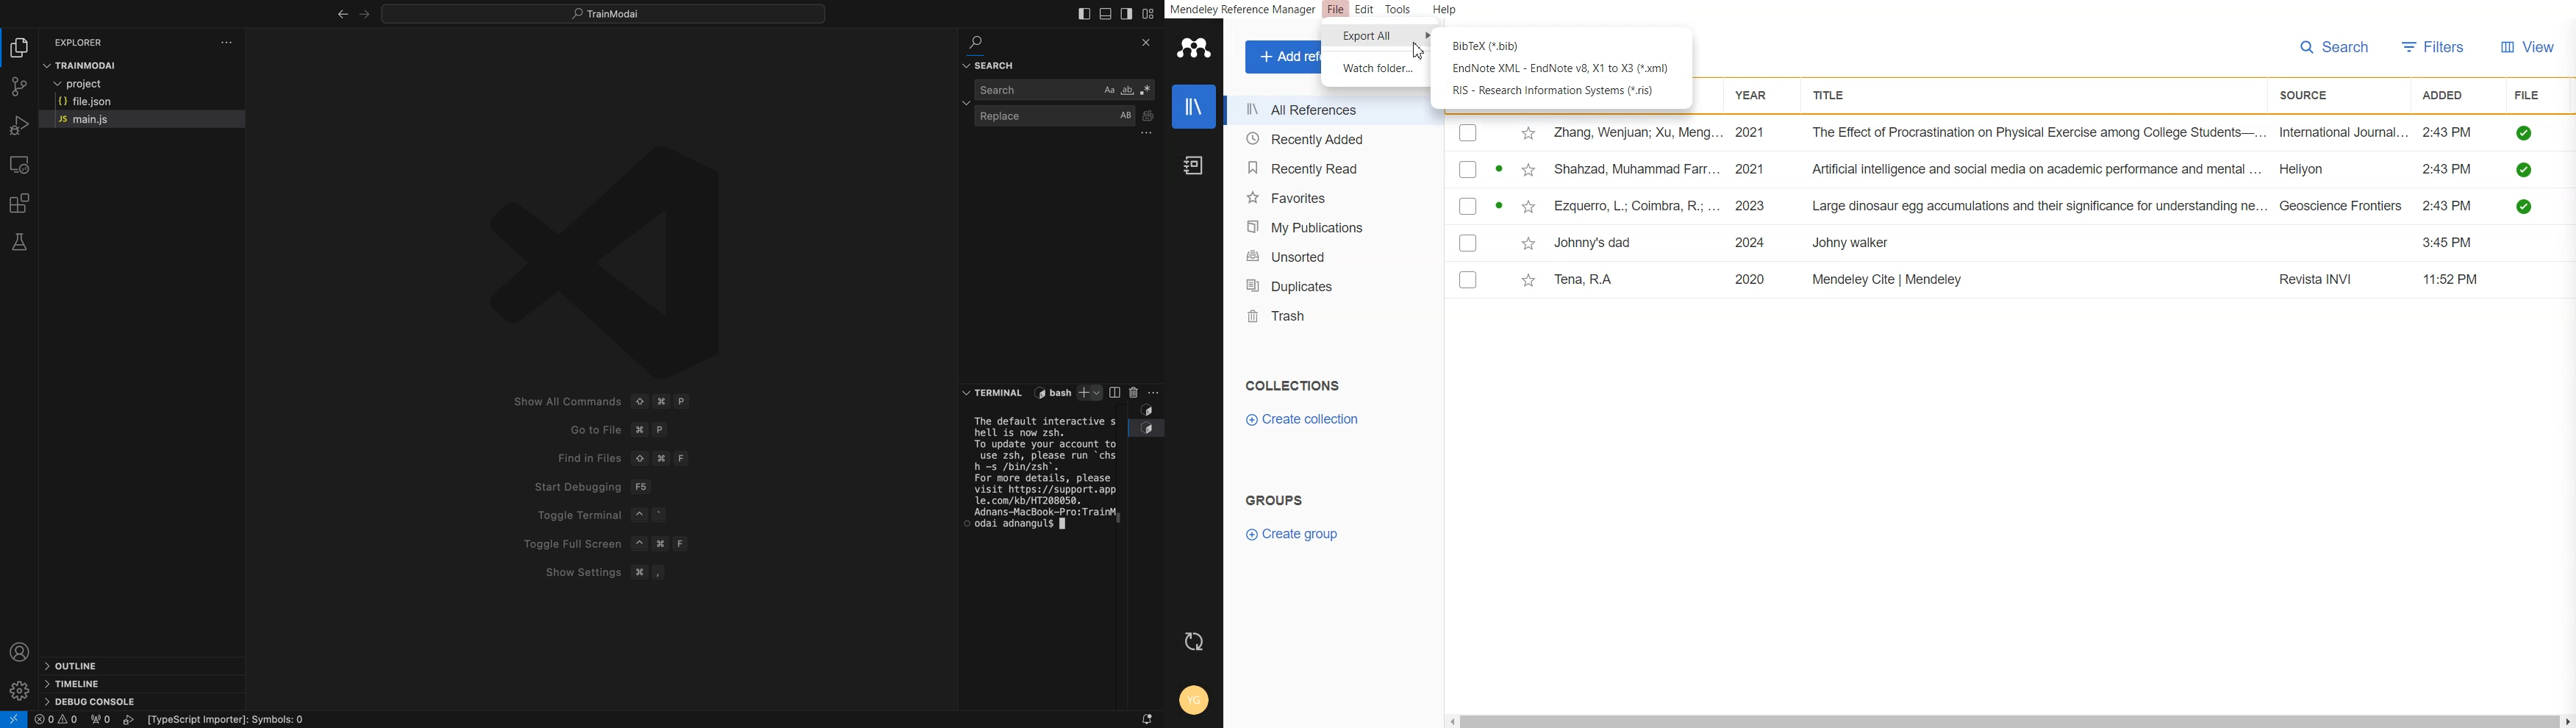  Describe the element at coordinates (1330, 315) in the screenshot. I see `Trash` at that location.